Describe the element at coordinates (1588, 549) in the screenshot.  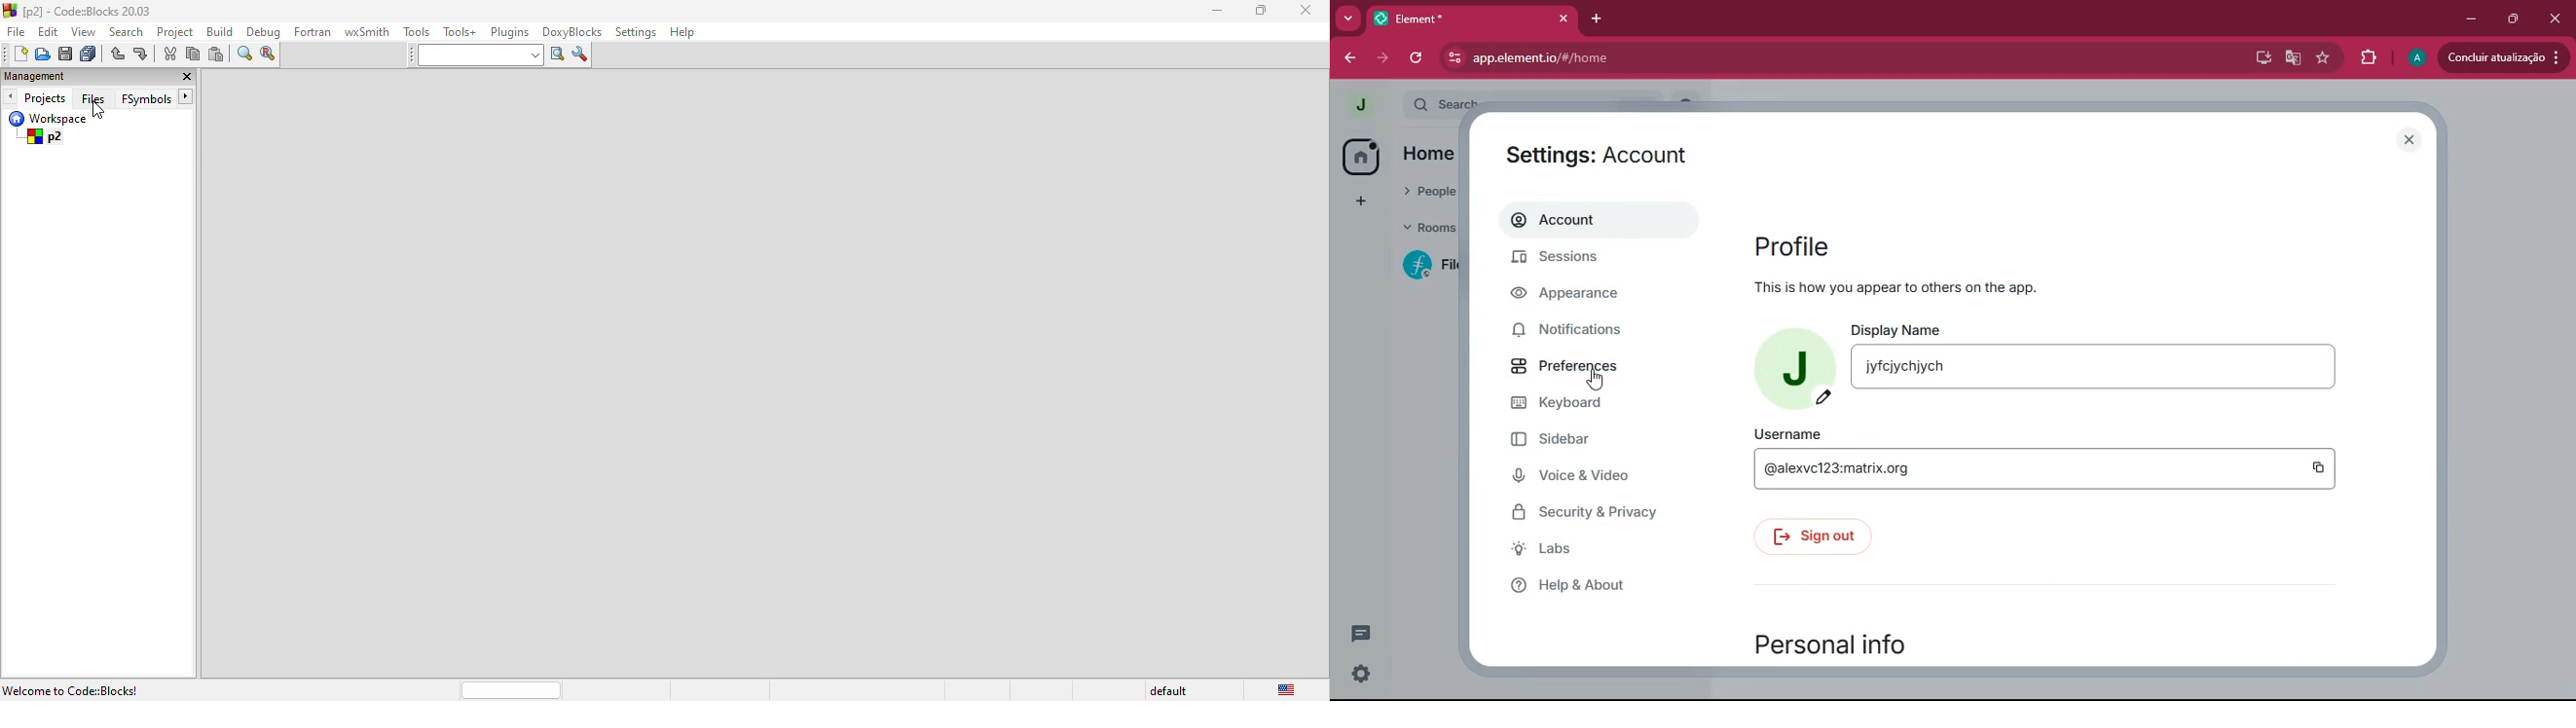
I see `labs` at that location.